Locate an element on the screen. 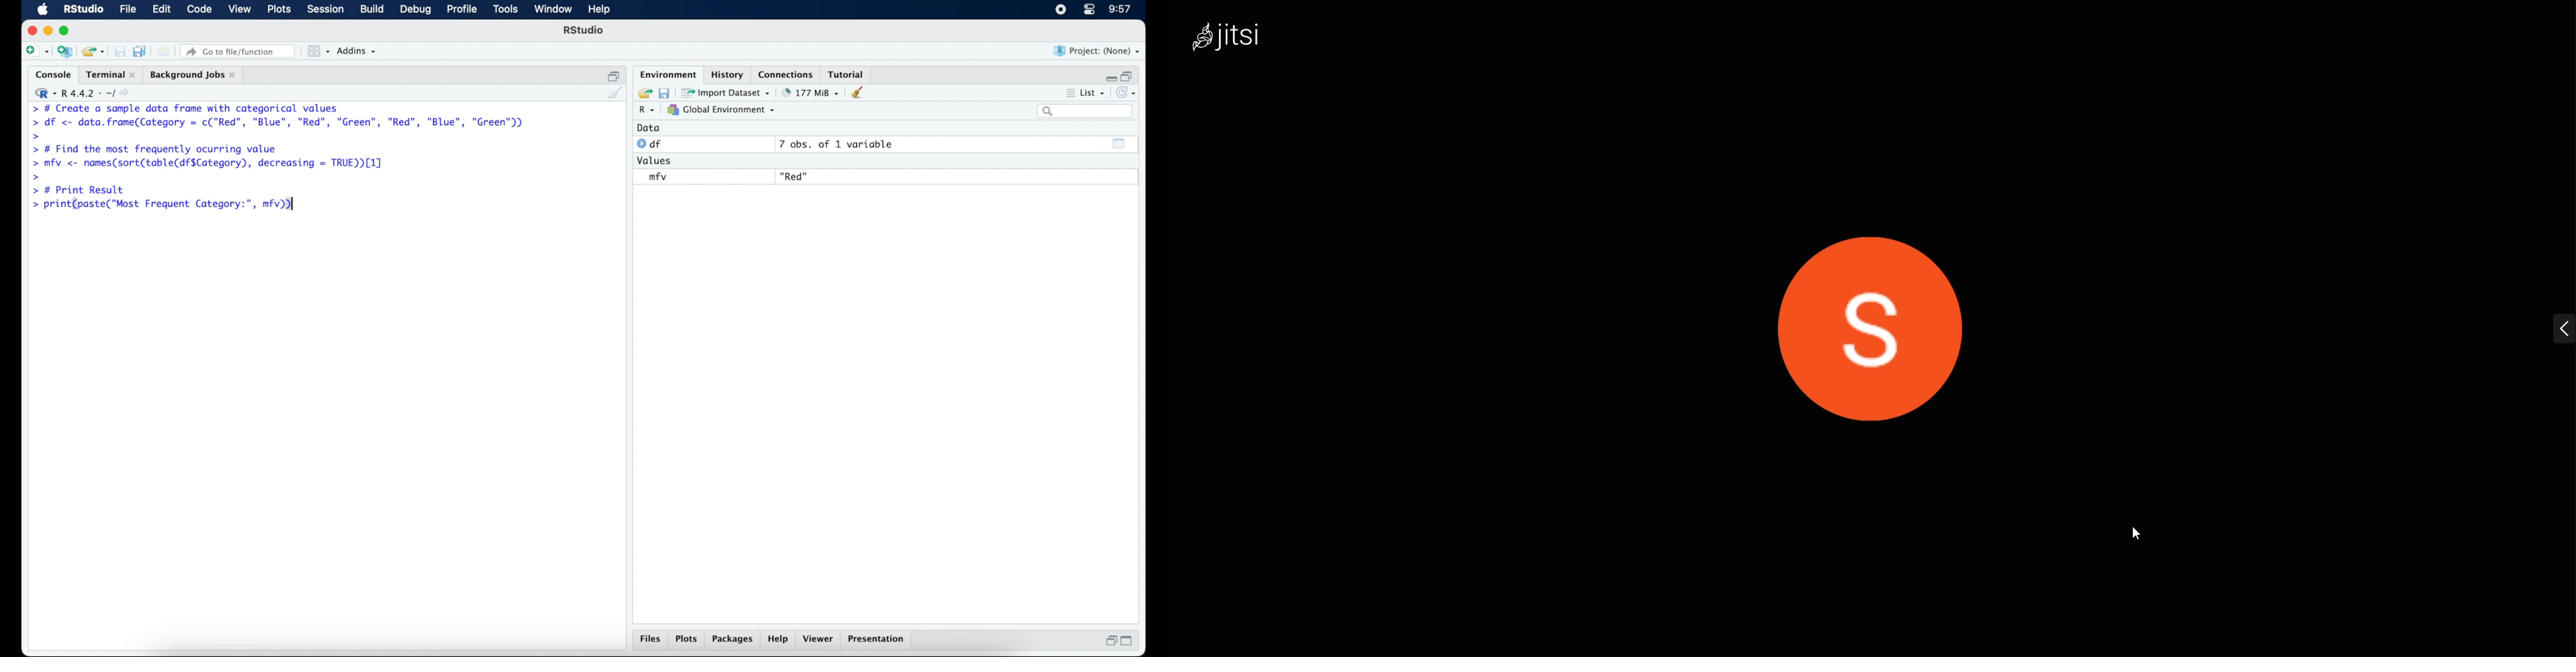  maximize is located at coordinates (66, 32).